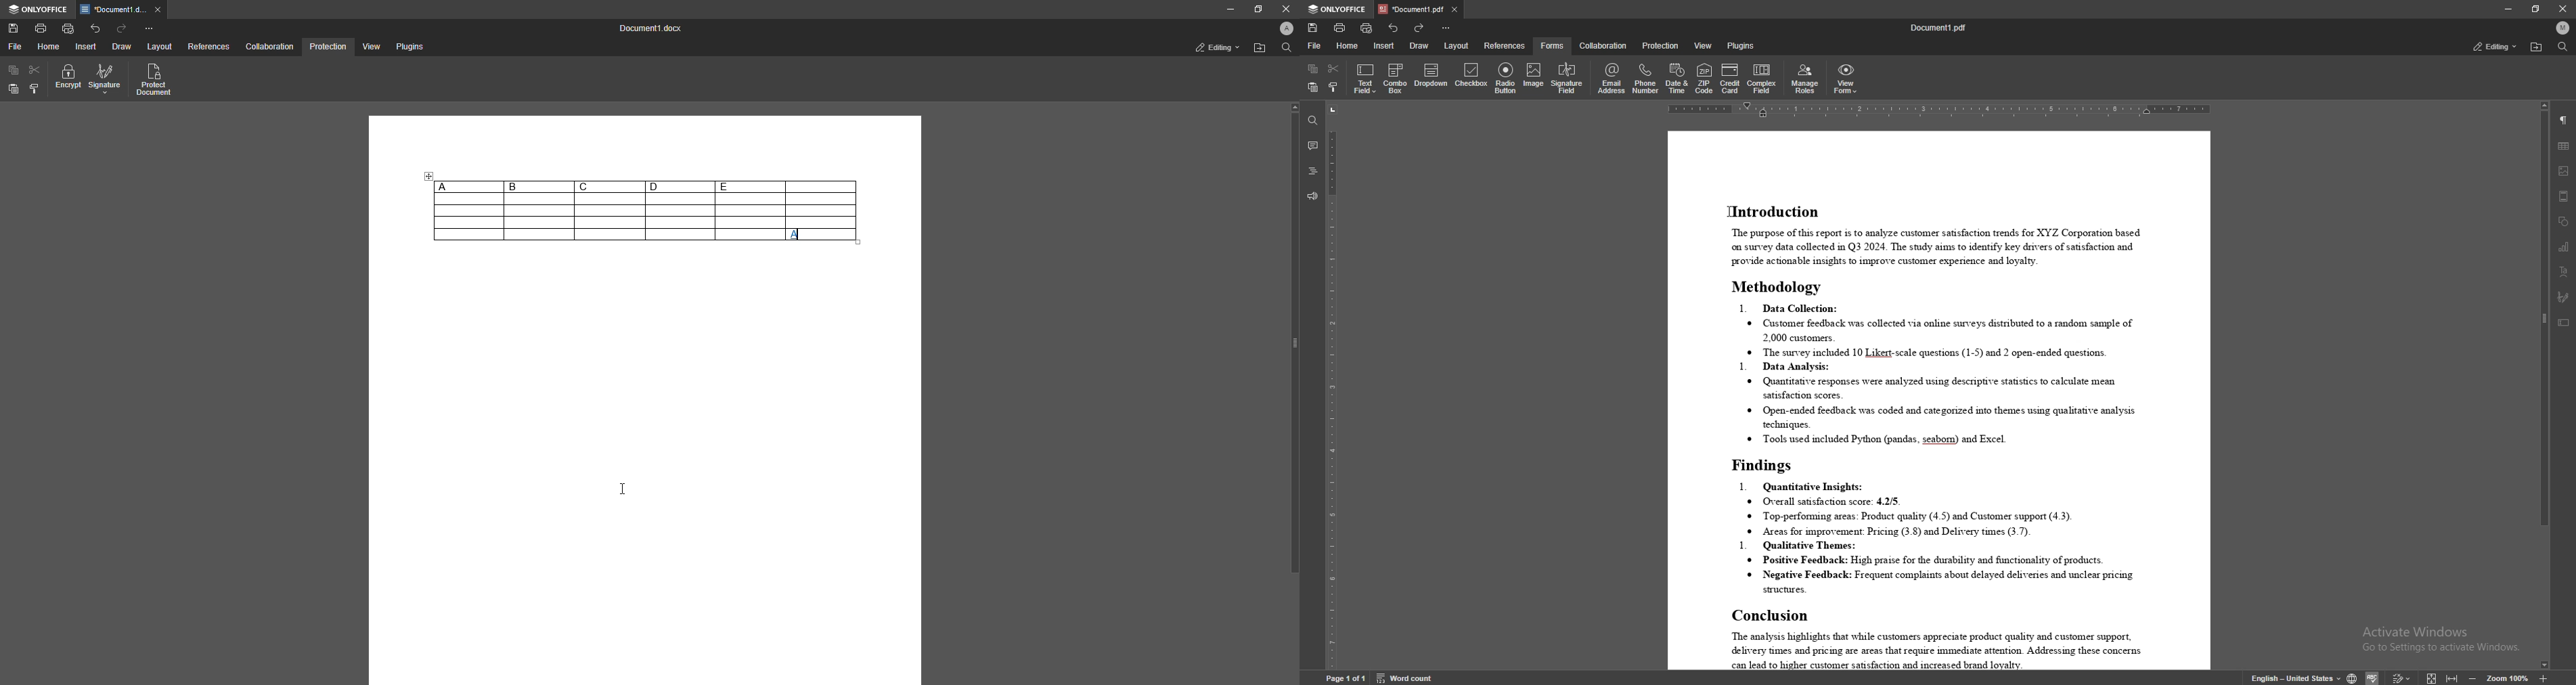 The image size is (2576, 700). What do you see at coordinates (49, 47) in the screenshot?
I see `Home` at bounding box center [49, 47].